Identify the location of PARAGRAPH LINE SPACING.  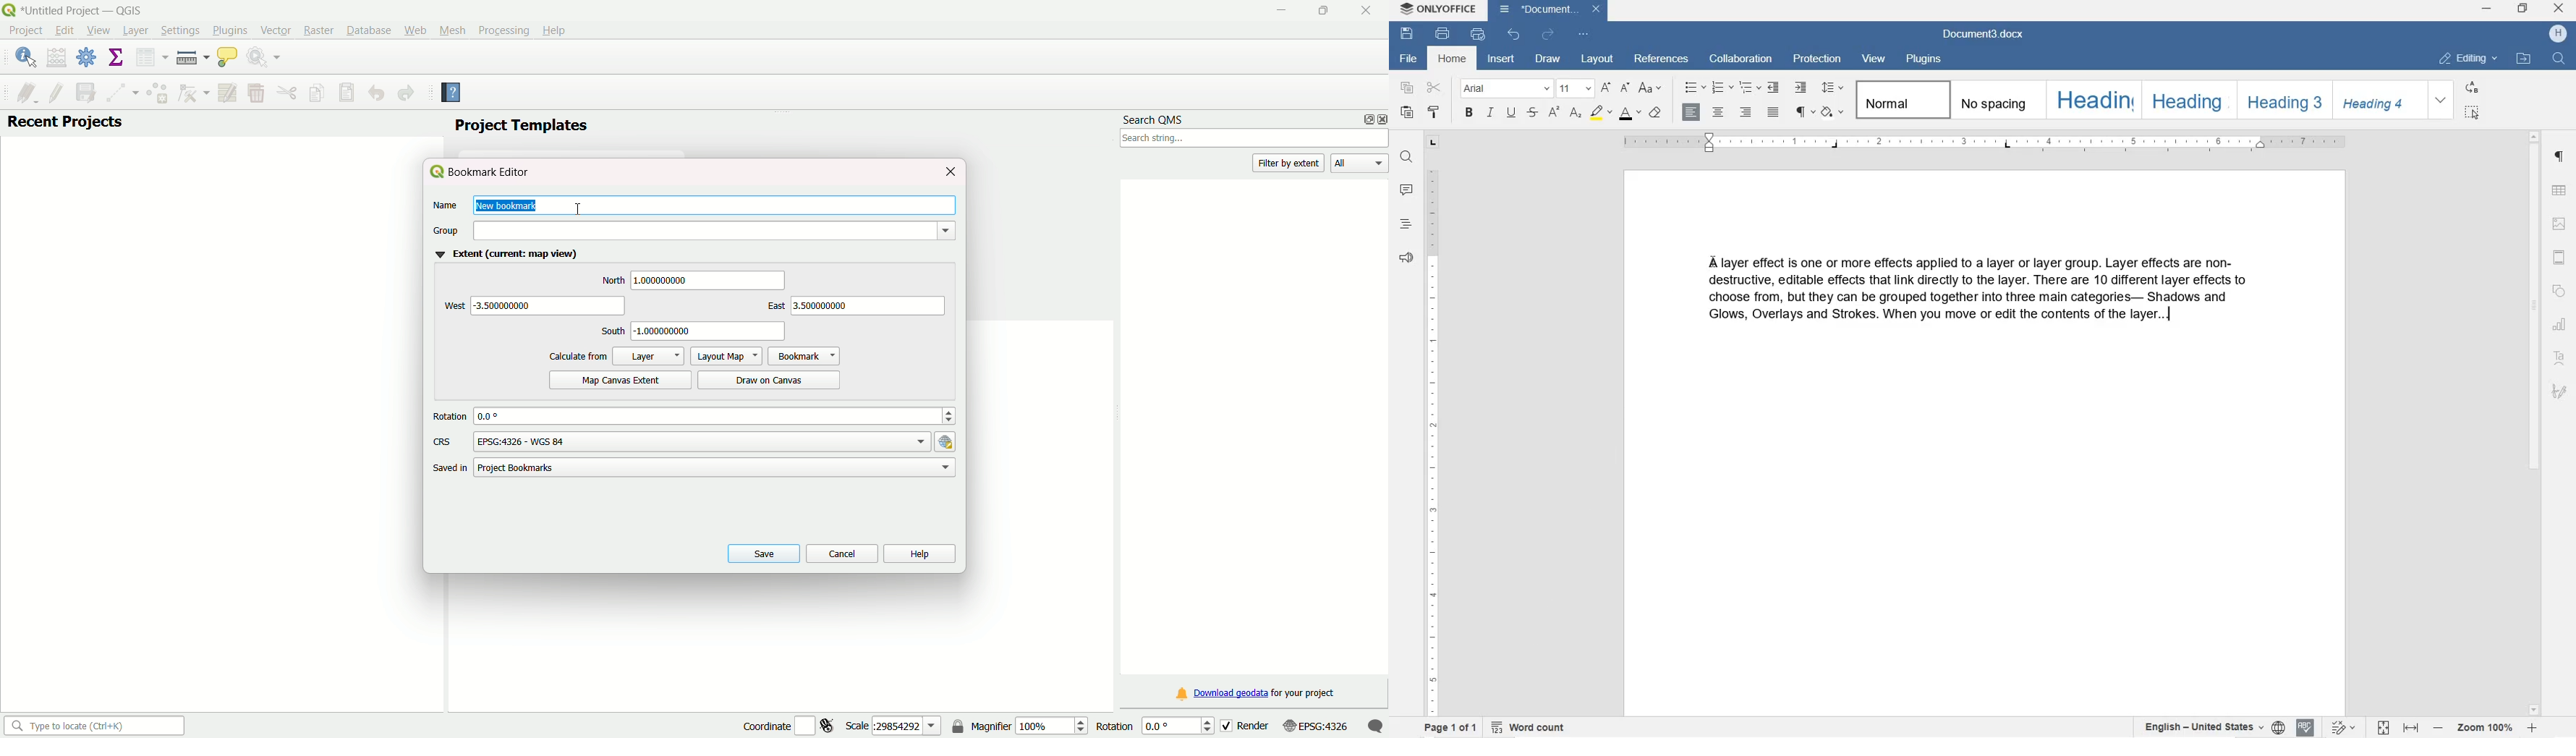
(1833, 88).